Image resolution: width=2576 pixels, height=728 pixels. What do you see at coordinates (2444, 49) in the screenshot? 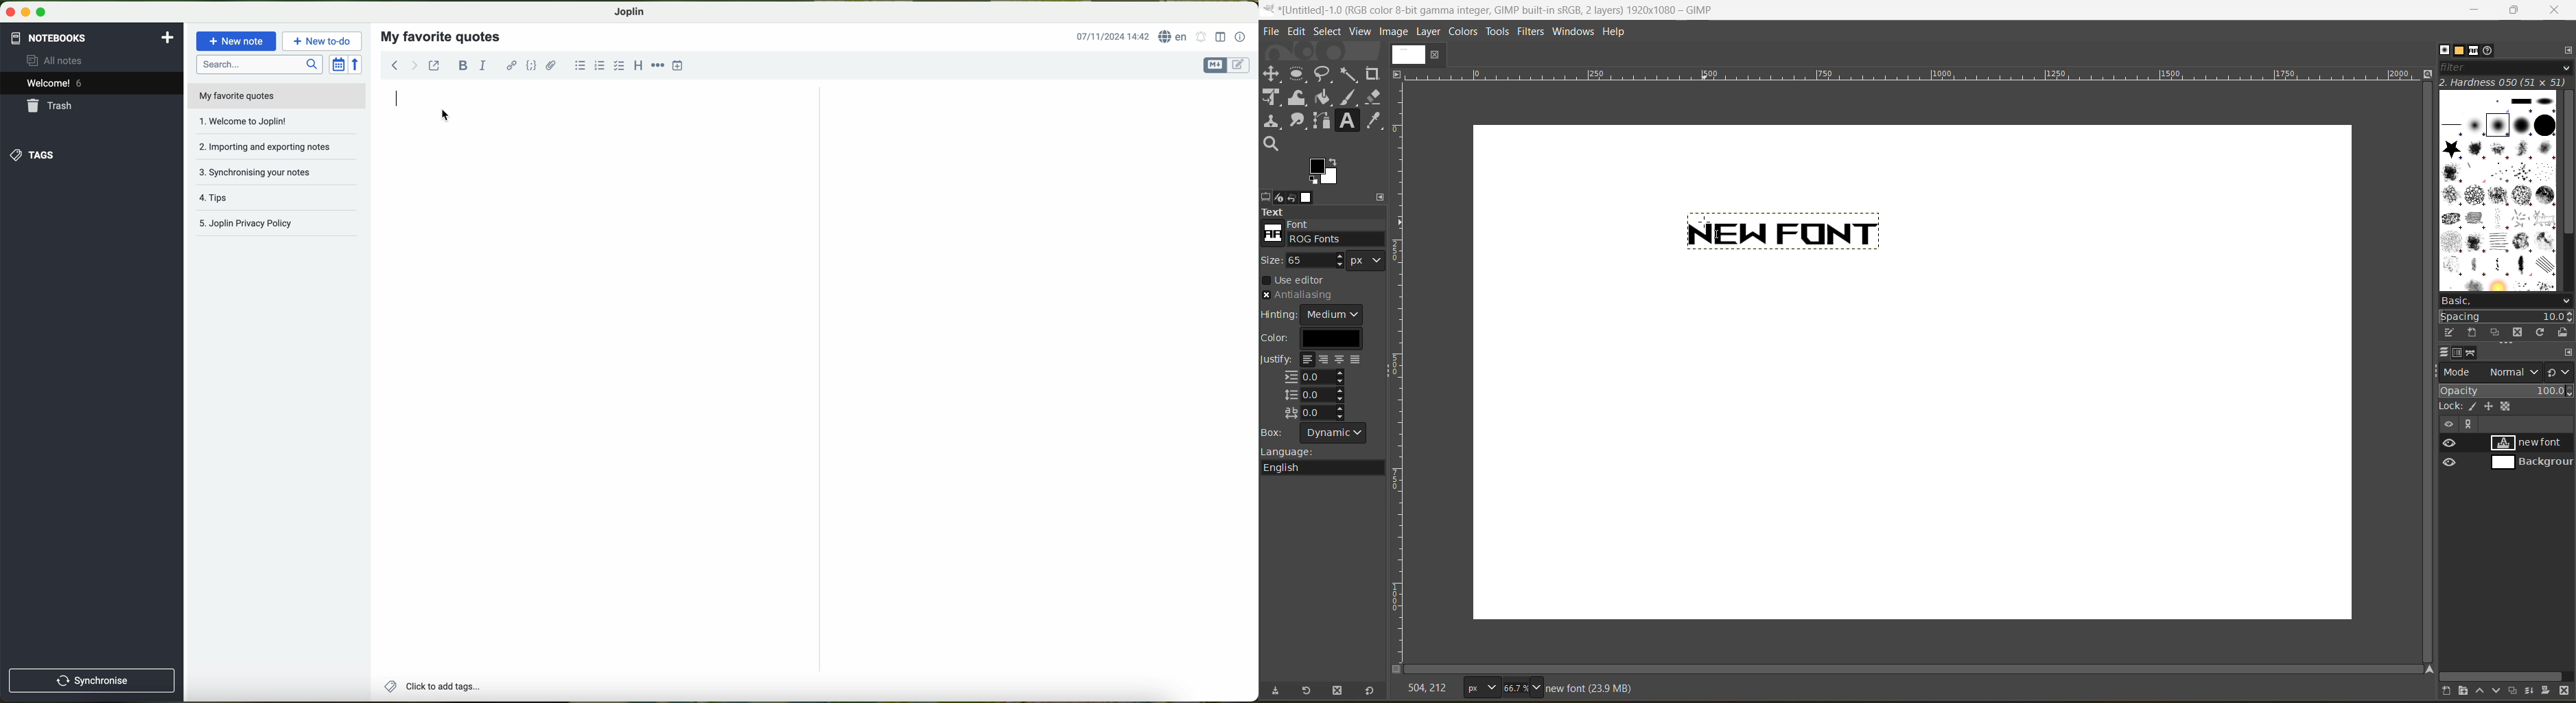
I see `brushes` at bounding box center [2444, 49].